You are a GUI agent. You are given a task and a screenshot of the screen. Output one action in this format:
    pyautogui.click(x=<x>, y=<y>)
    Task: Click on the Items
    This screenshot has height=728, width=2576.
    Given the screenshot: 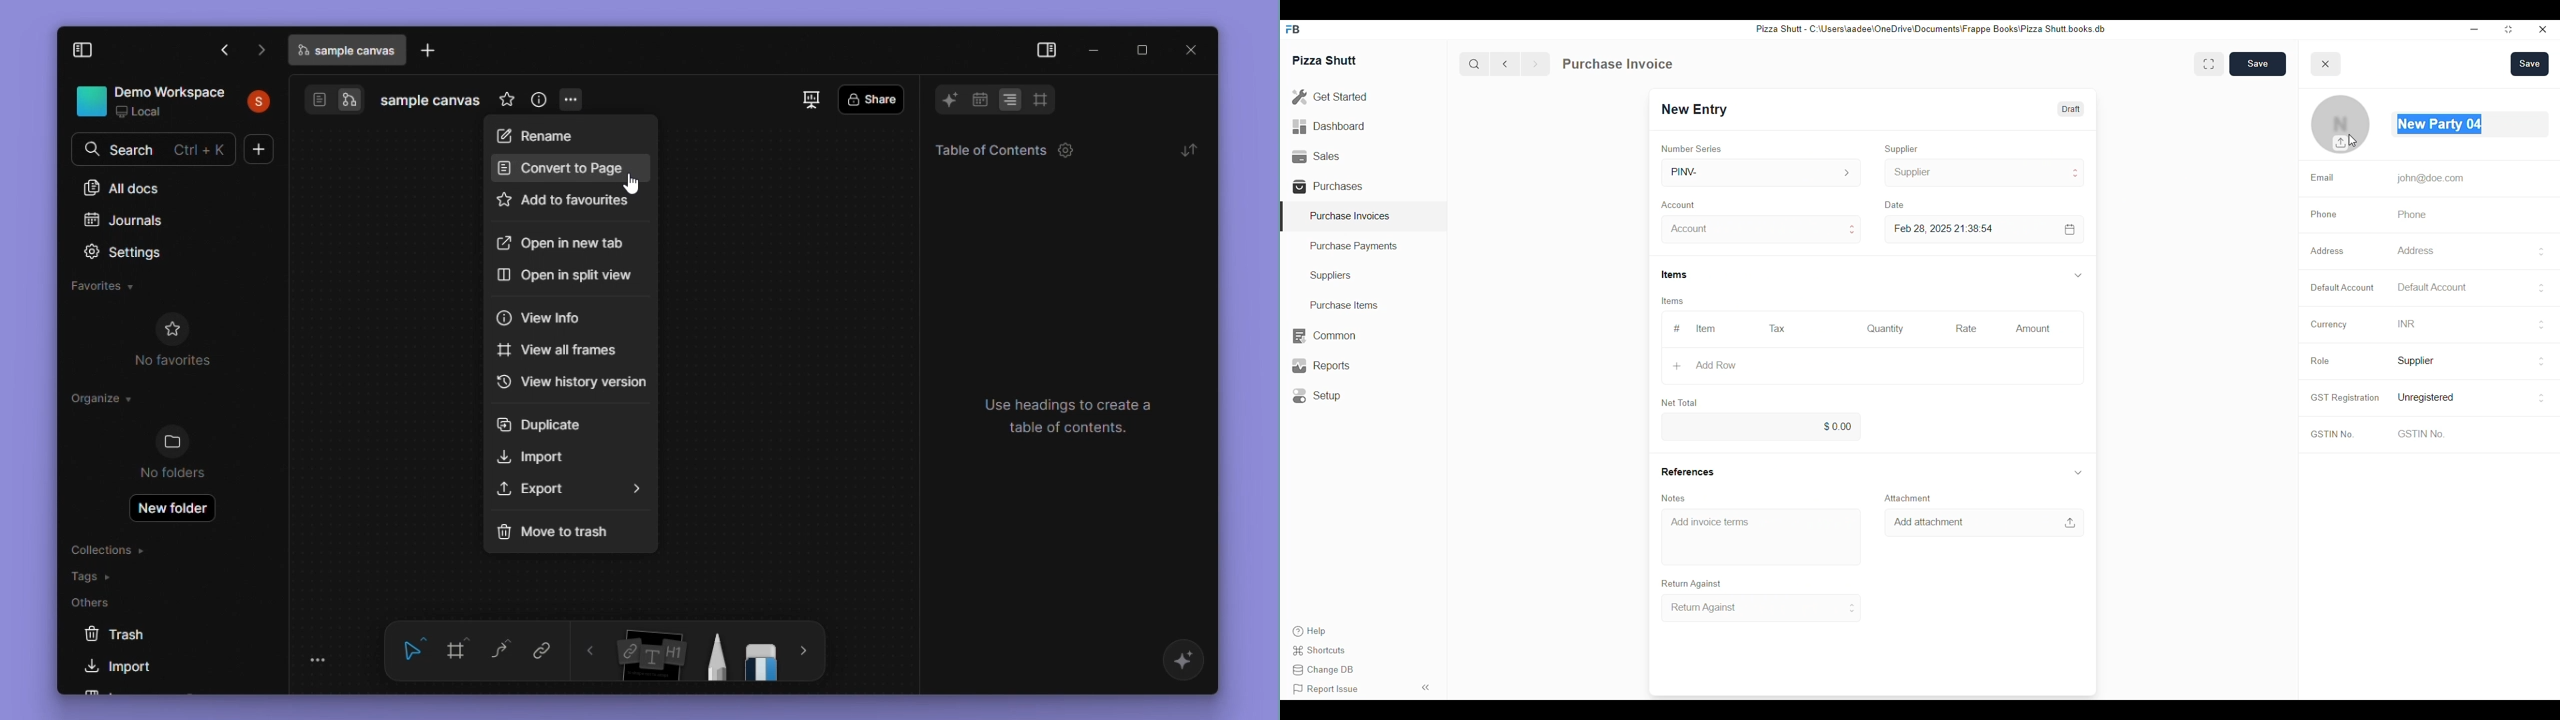 What is the action you would take?
    pyautogui.click(x=1671, y=301)
    